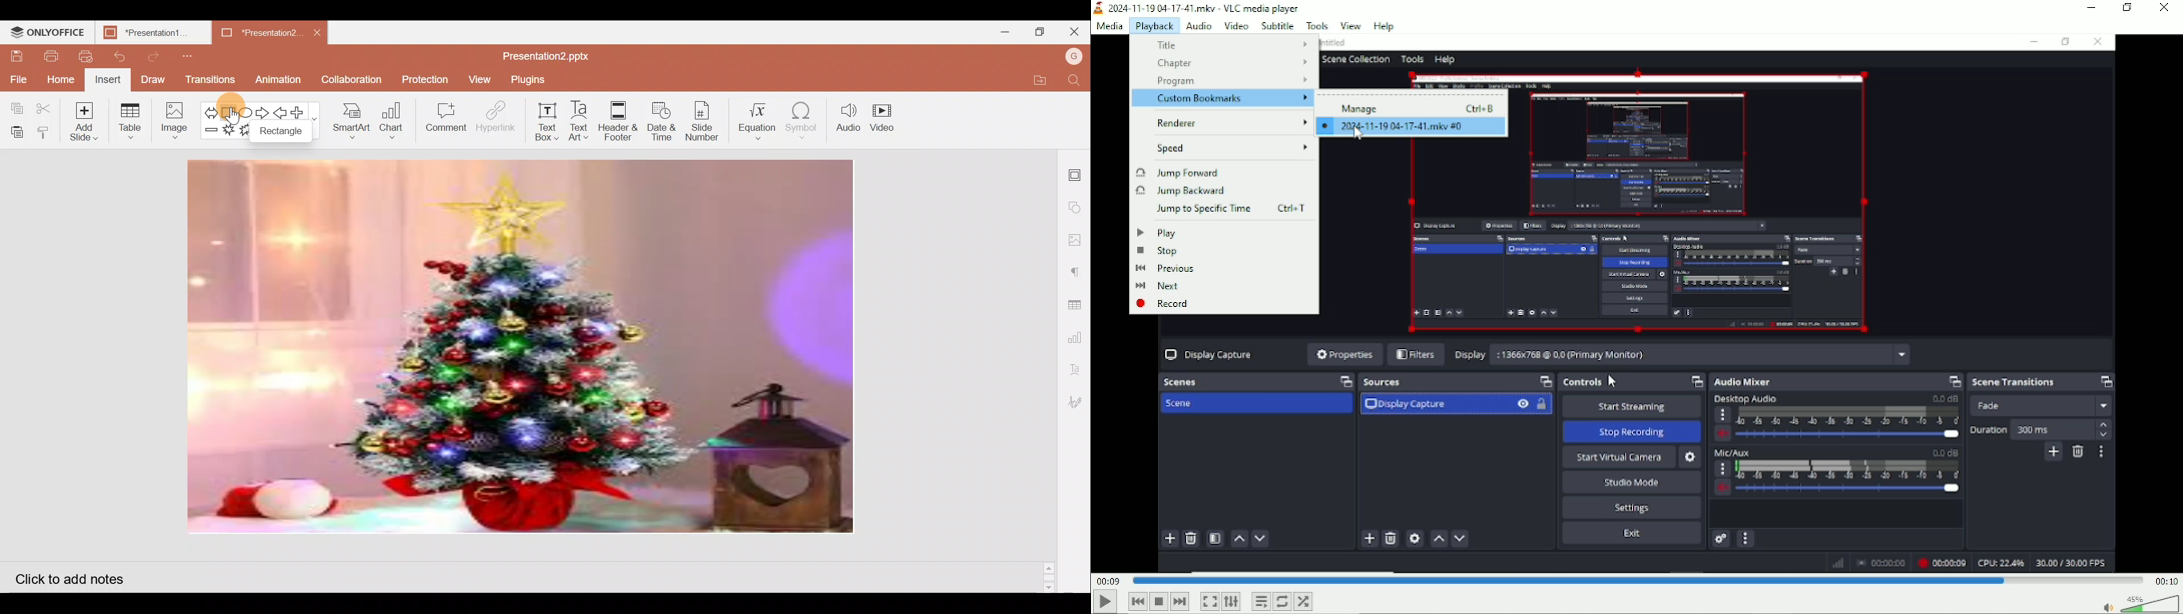 This screenshot has height=616, width=2184. What do you see at coordinates (1077, 172) in the screenshot?
I see `Slide settings` at bounding box center [1077, 172].